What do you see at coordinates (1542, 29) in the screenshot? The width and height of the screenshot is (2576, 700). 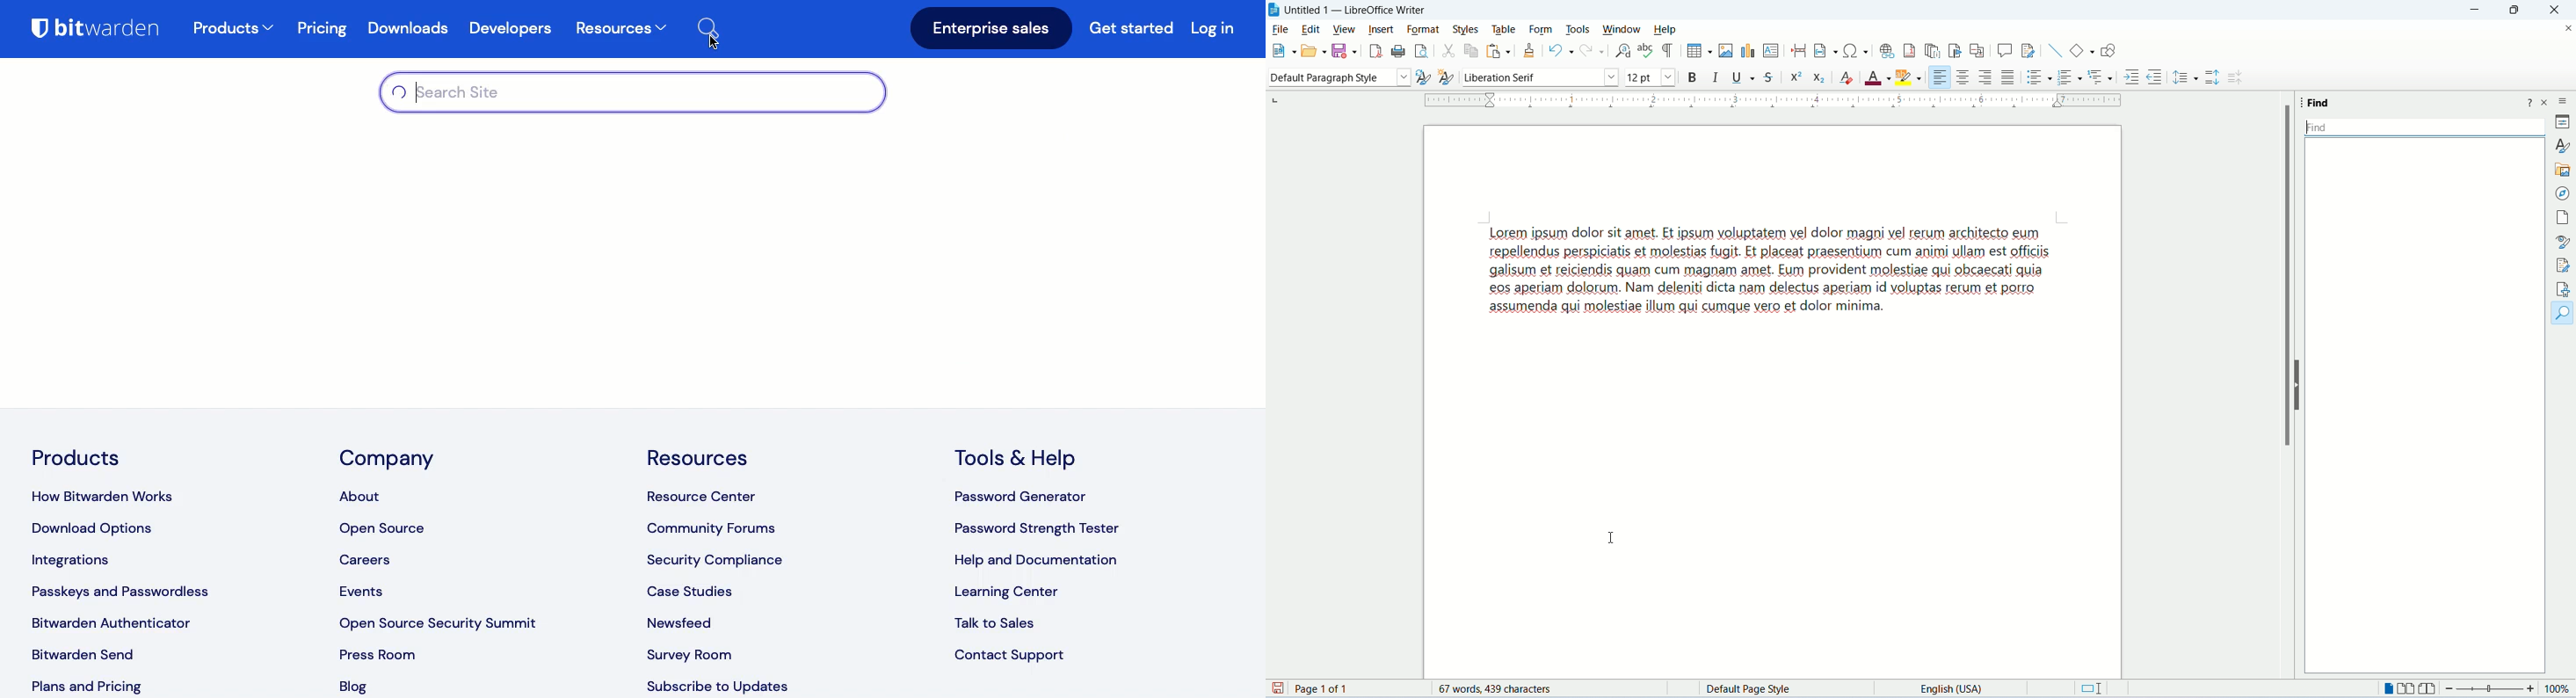 I see `form` at bounding box center [1542, 29].